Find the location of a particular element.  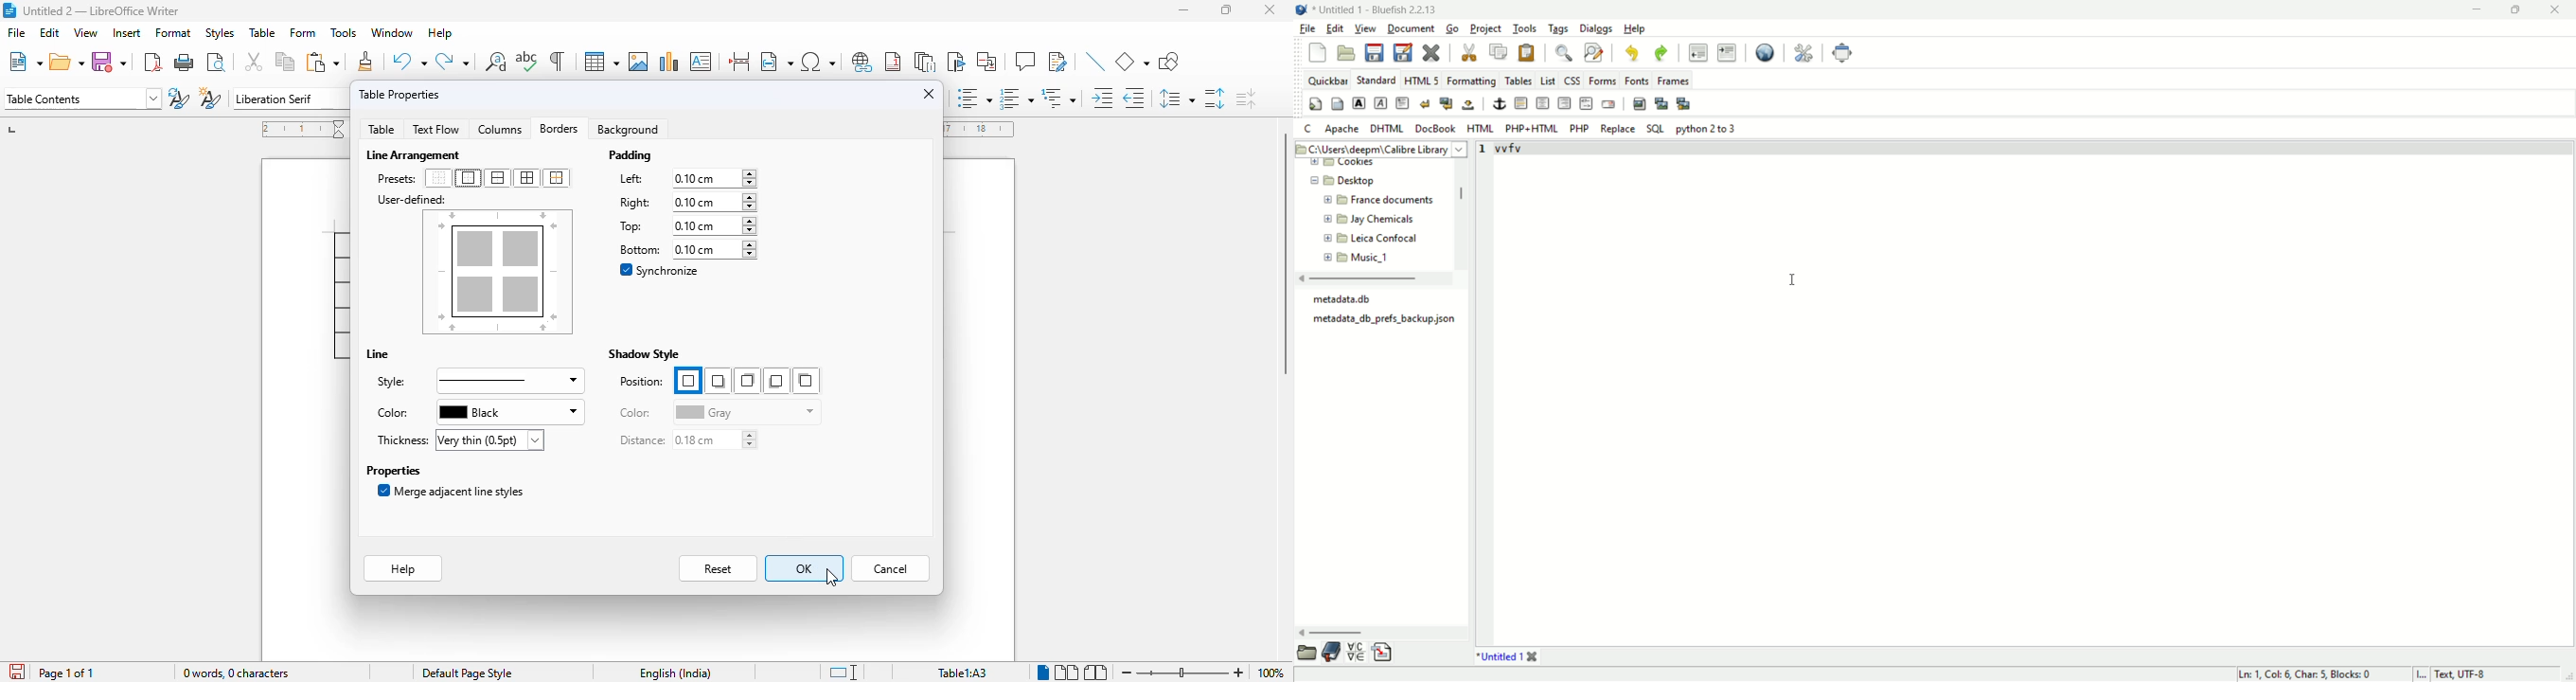

HTML 5 is located at coordinates (1420, 79).